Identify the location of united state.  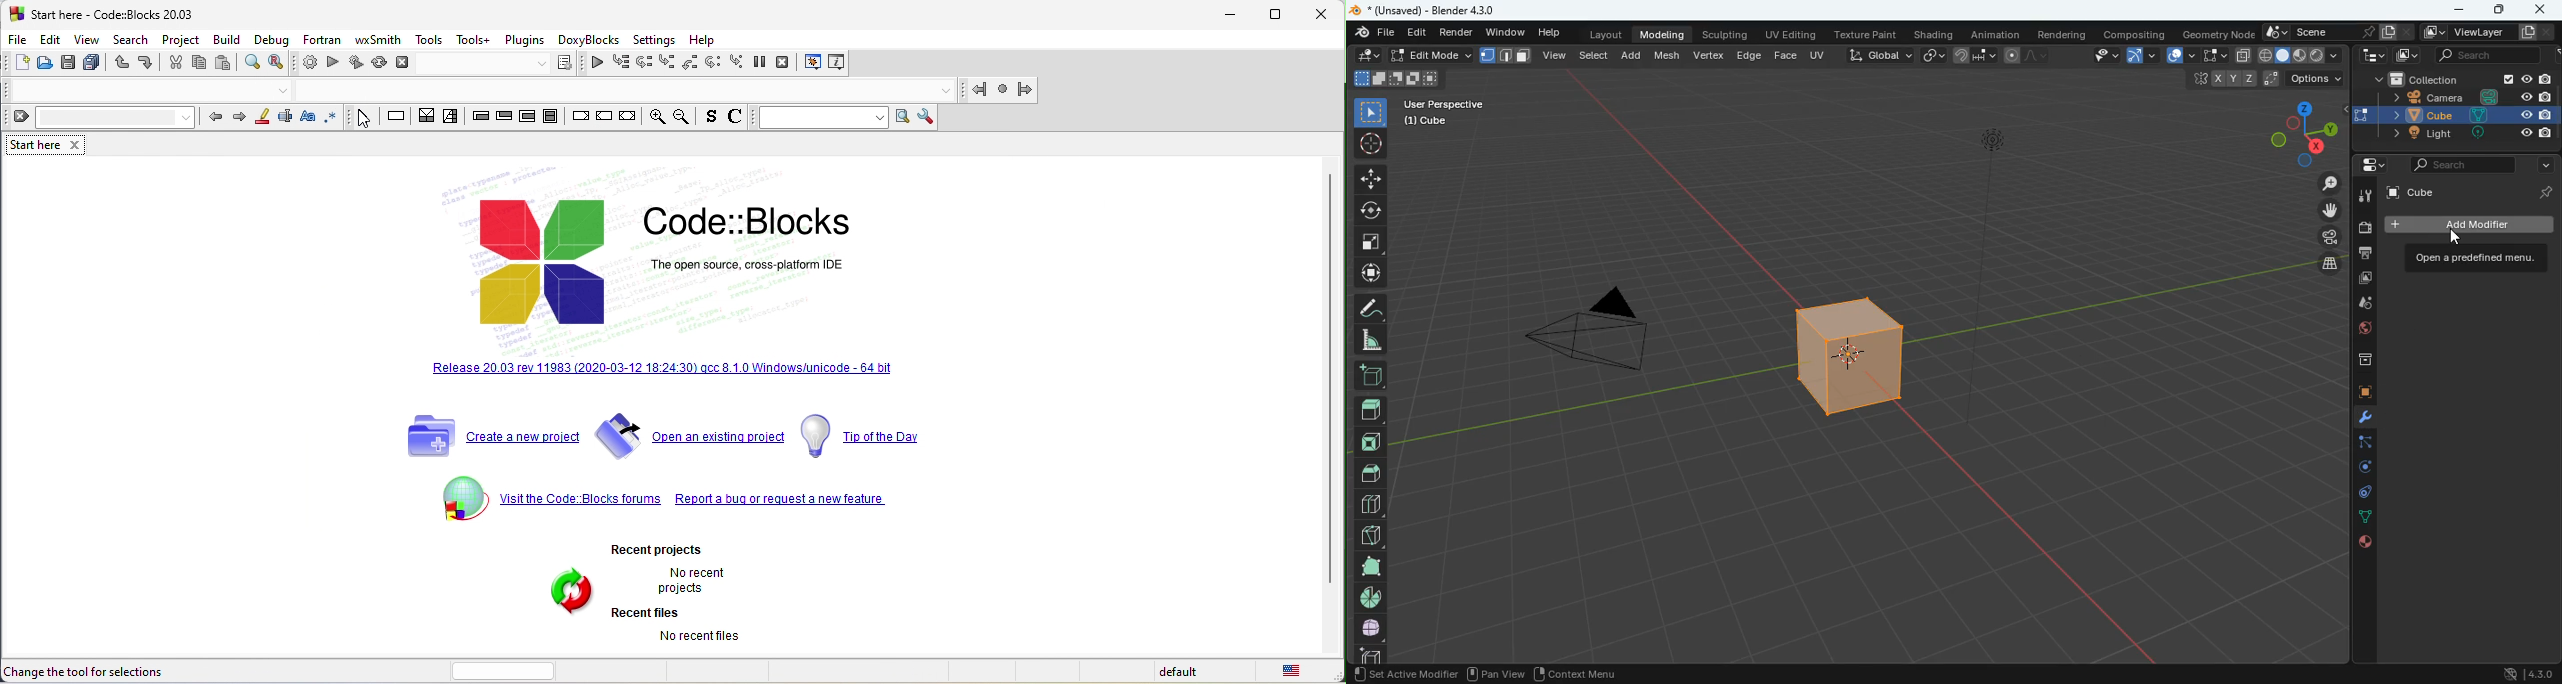
(1290, 673).